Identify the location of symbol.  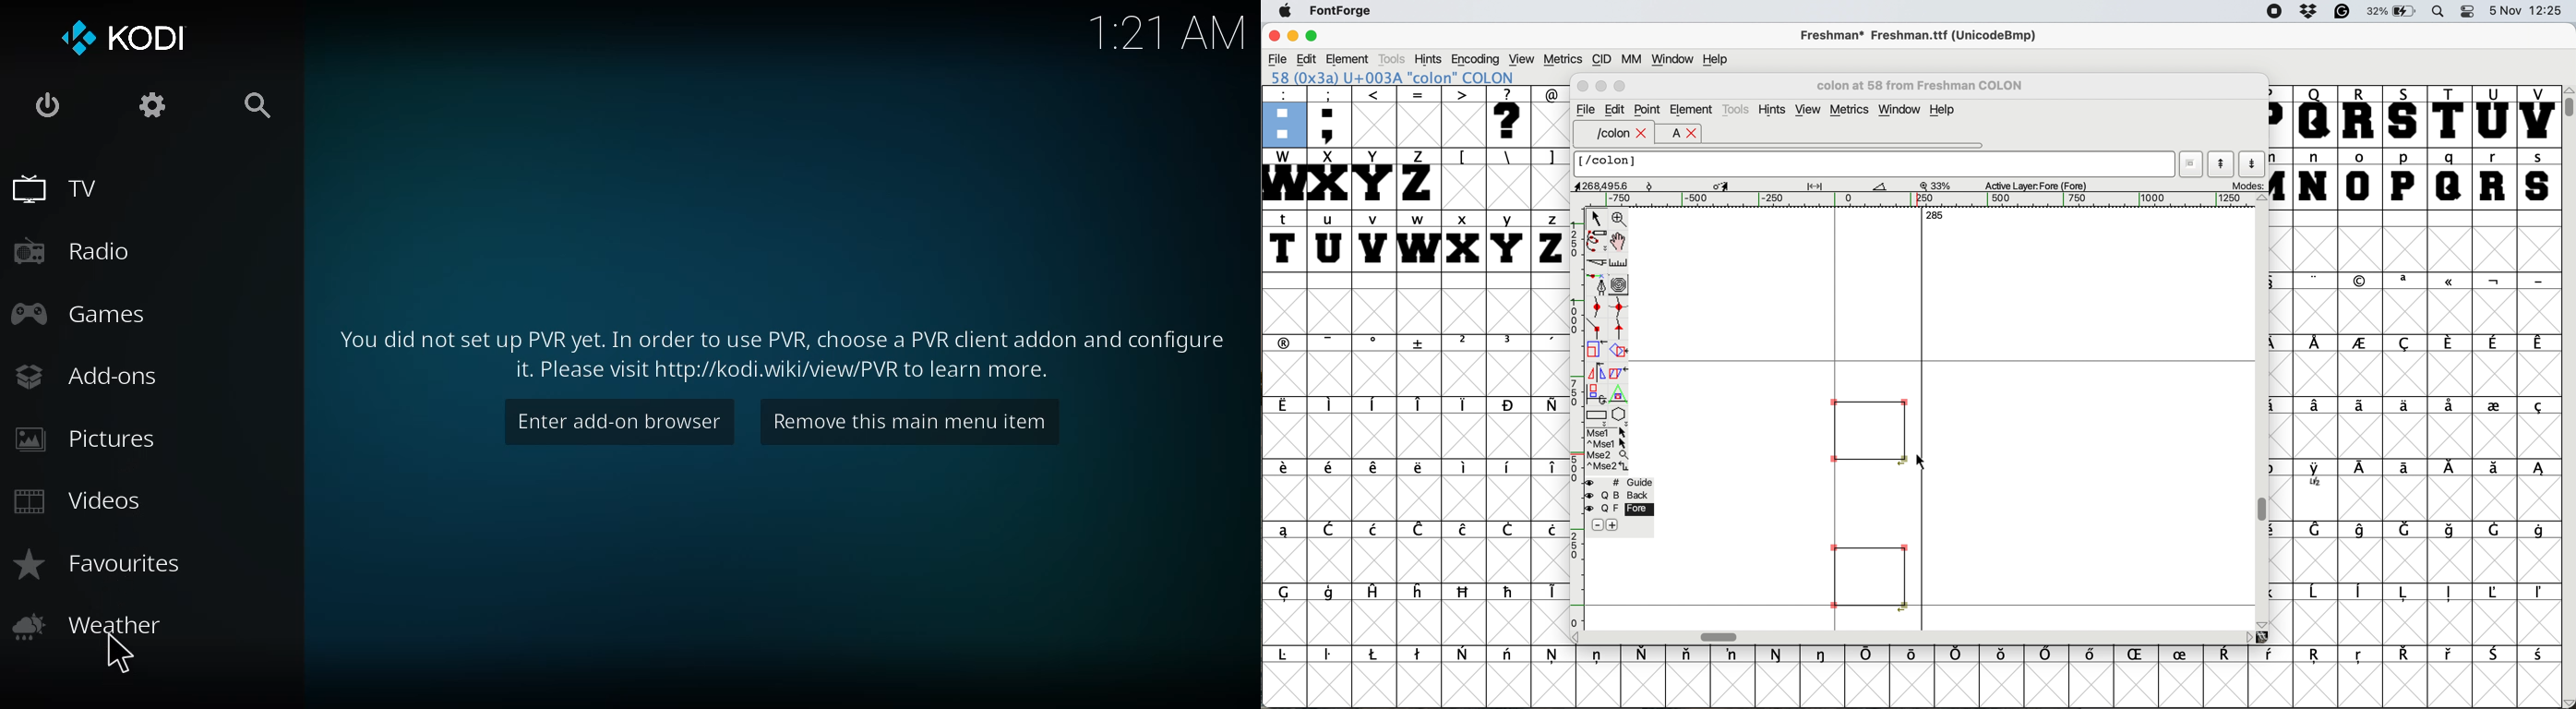
(2405, 593).